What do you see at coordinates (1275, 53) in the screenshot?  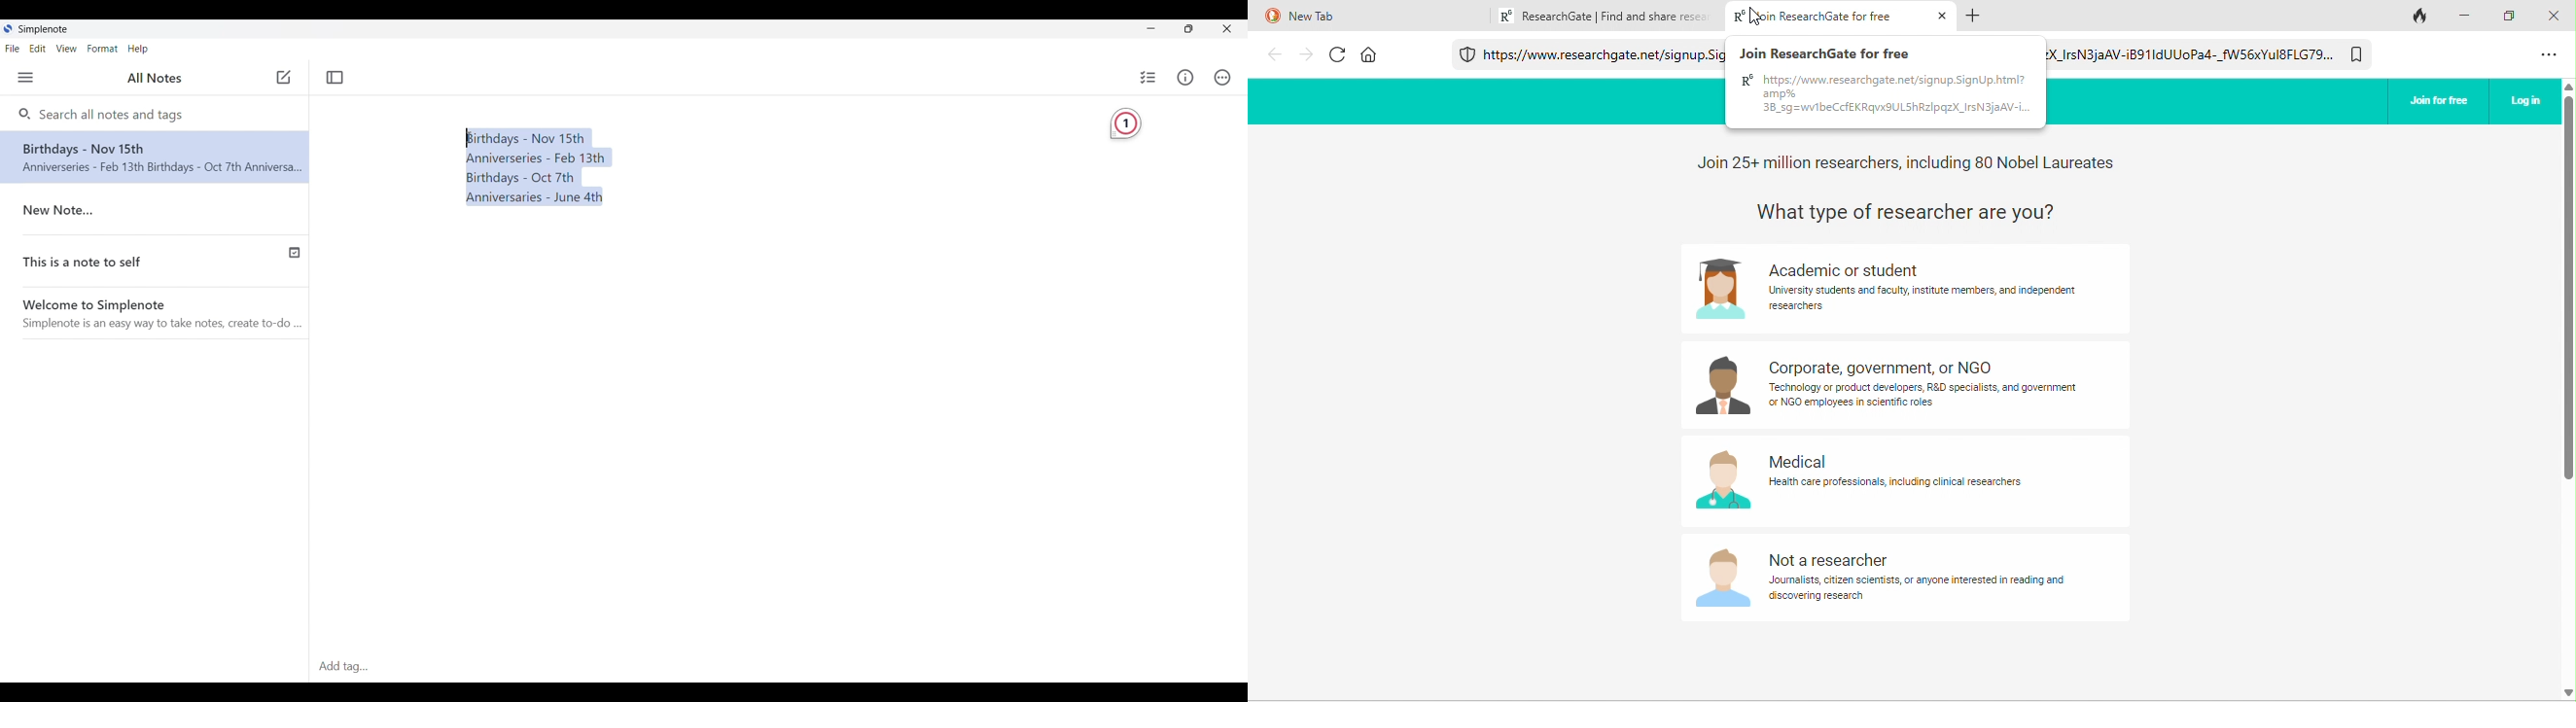 I see `back` at bounding box center [1275, 53].